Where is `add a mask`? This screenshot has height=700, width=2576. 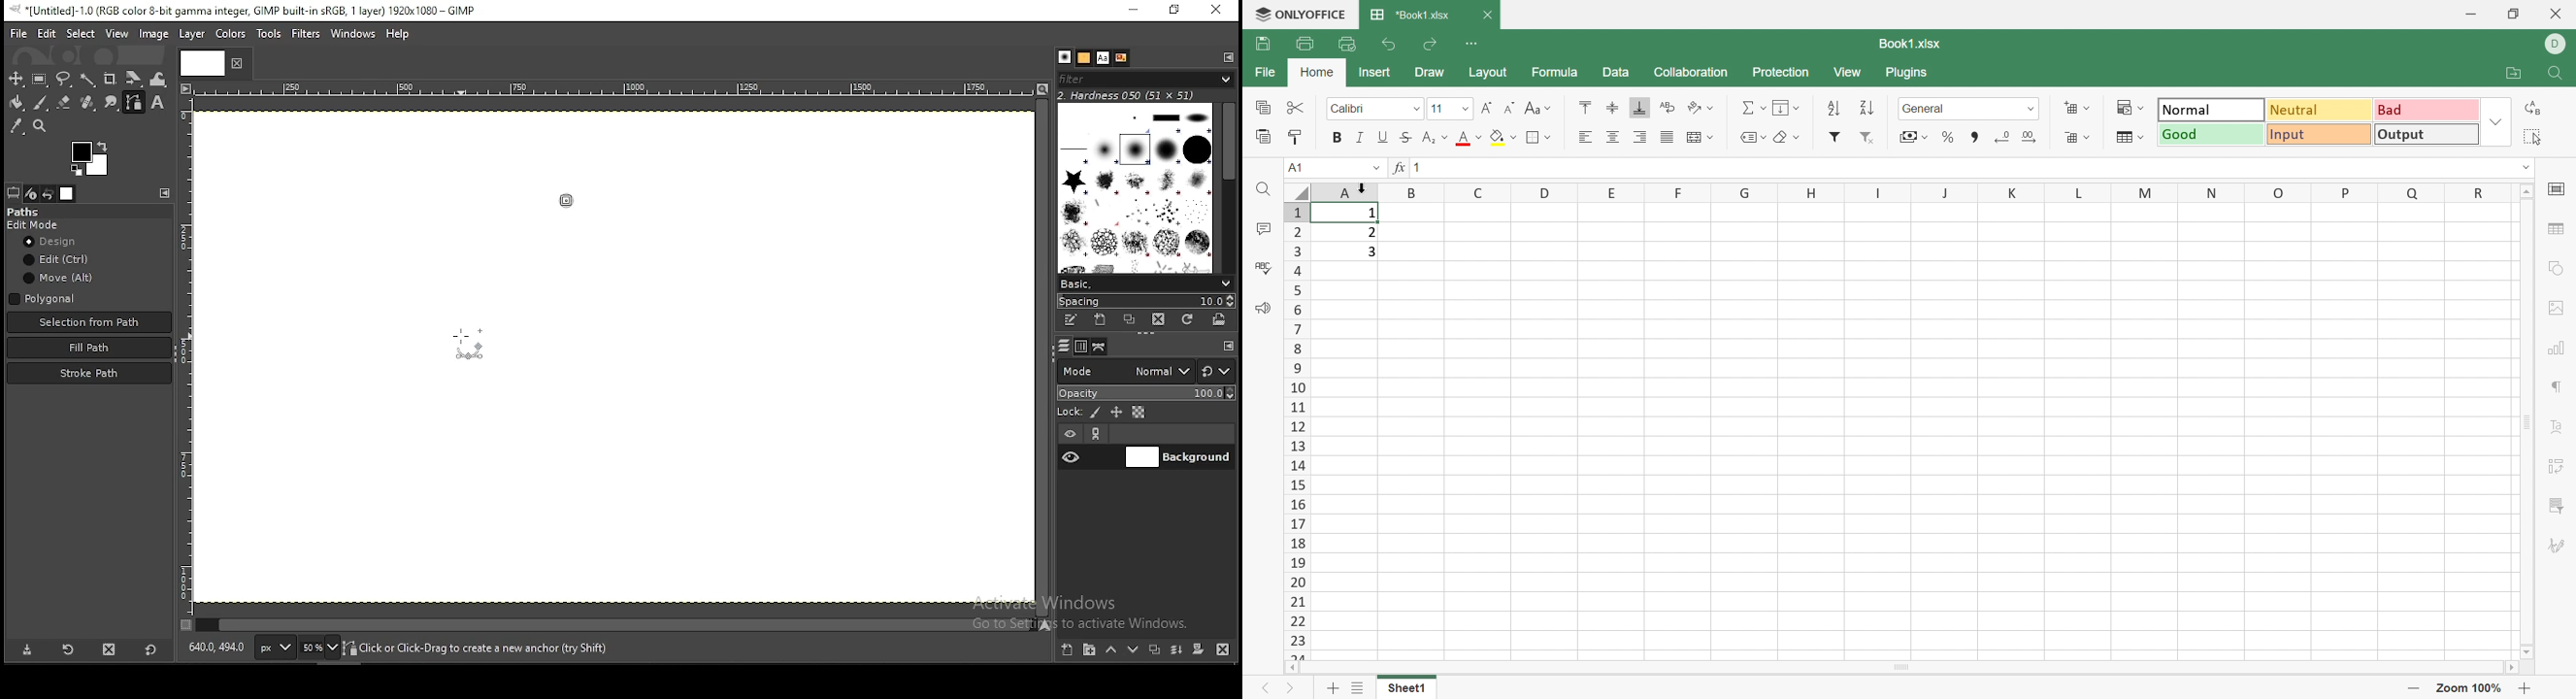 add a mask is located at coordinates (1199, 649).